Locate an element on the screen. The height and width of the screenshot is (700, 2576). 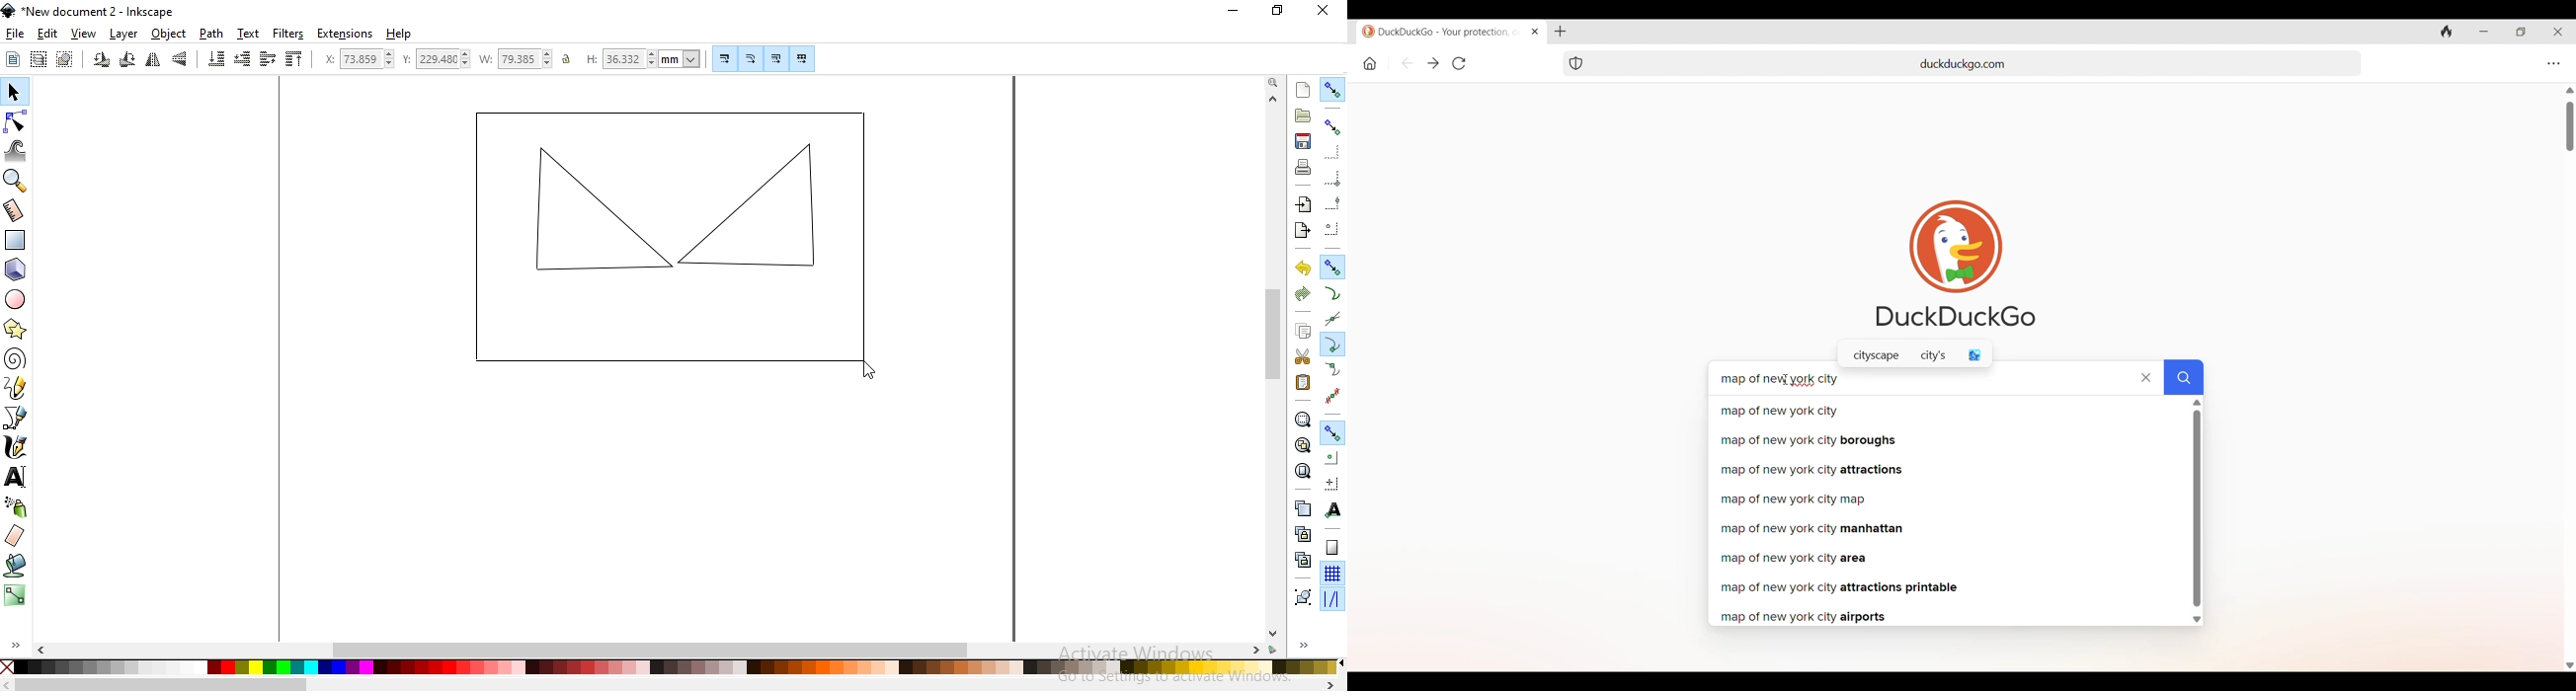
create circles, arcs and ellipses is located at coordinates (17, 298).